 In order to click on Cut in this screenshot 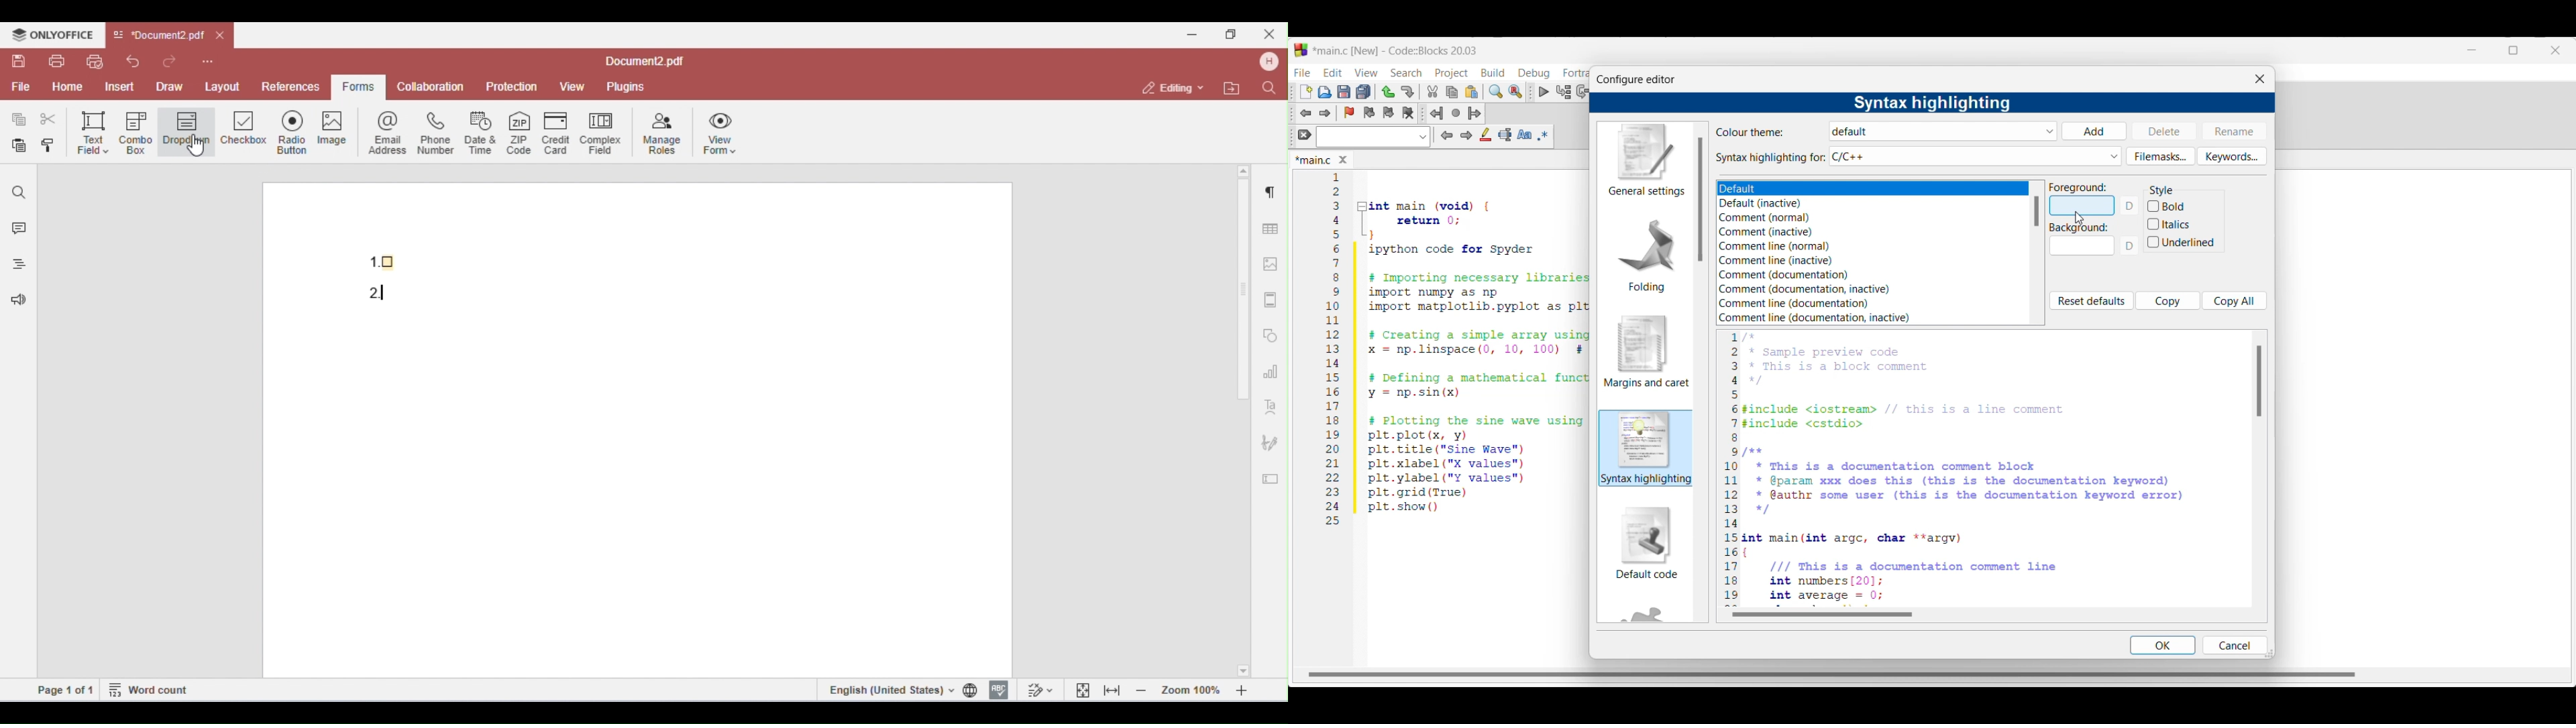, I will do `click(1433, 91)`.